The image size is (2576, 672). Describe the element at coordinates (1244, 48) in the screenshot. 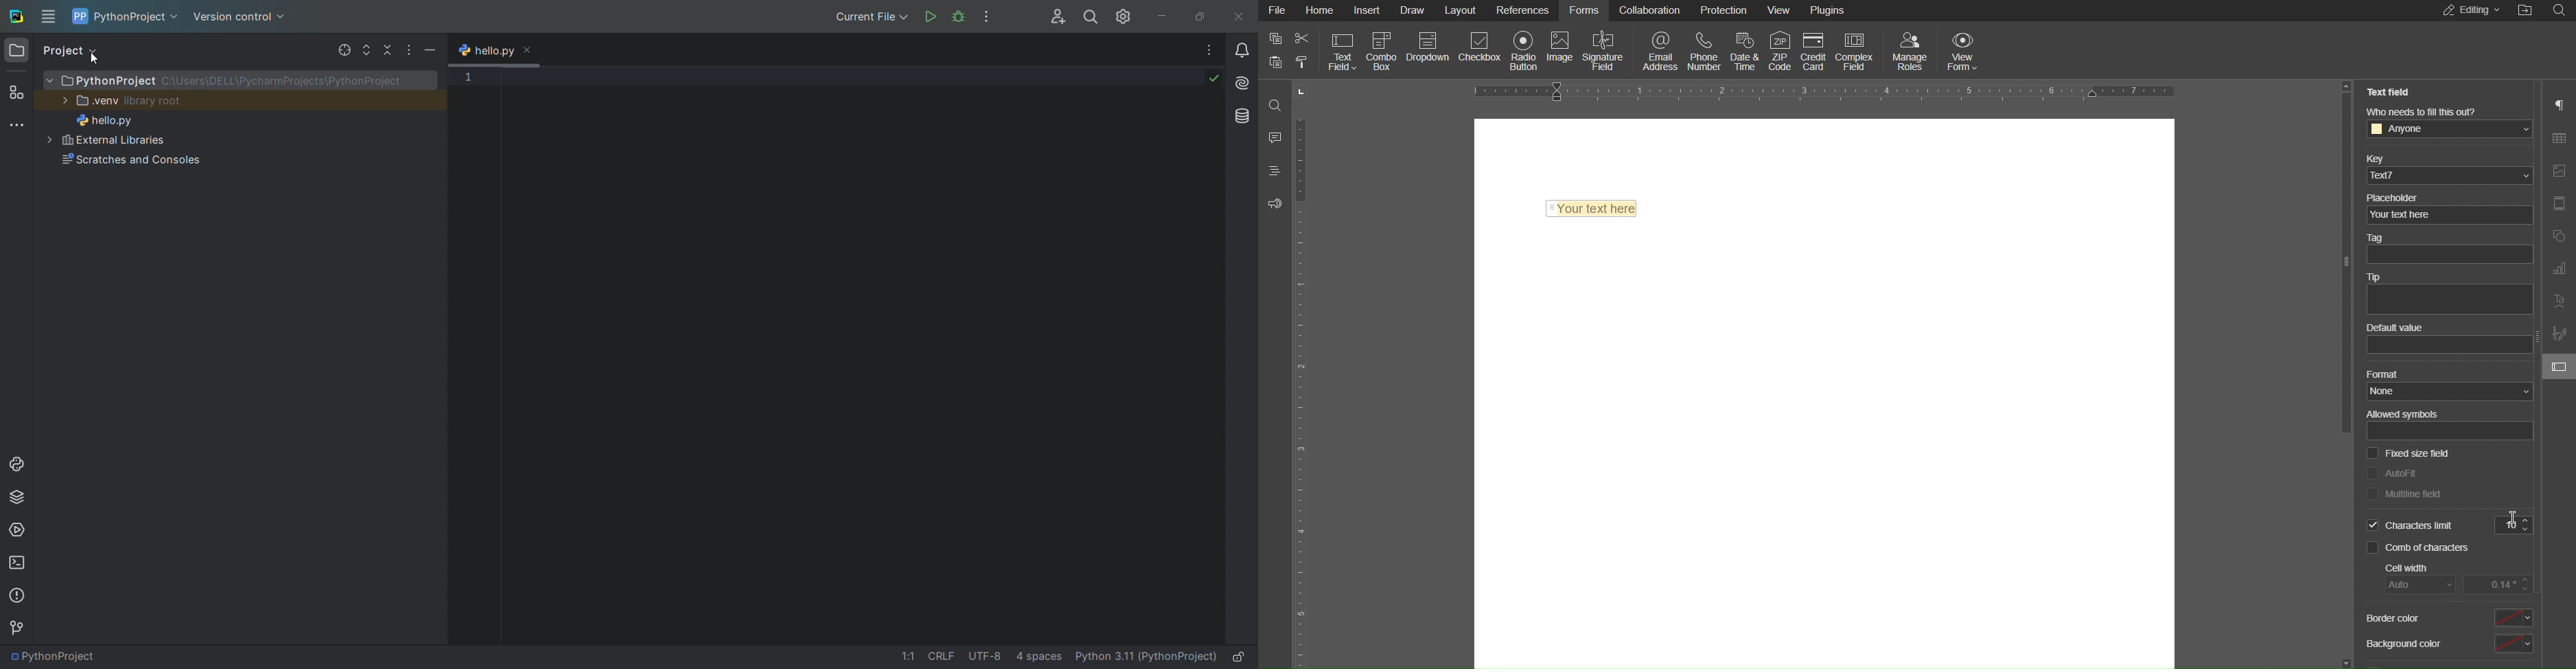

I see `notifications` at that location.